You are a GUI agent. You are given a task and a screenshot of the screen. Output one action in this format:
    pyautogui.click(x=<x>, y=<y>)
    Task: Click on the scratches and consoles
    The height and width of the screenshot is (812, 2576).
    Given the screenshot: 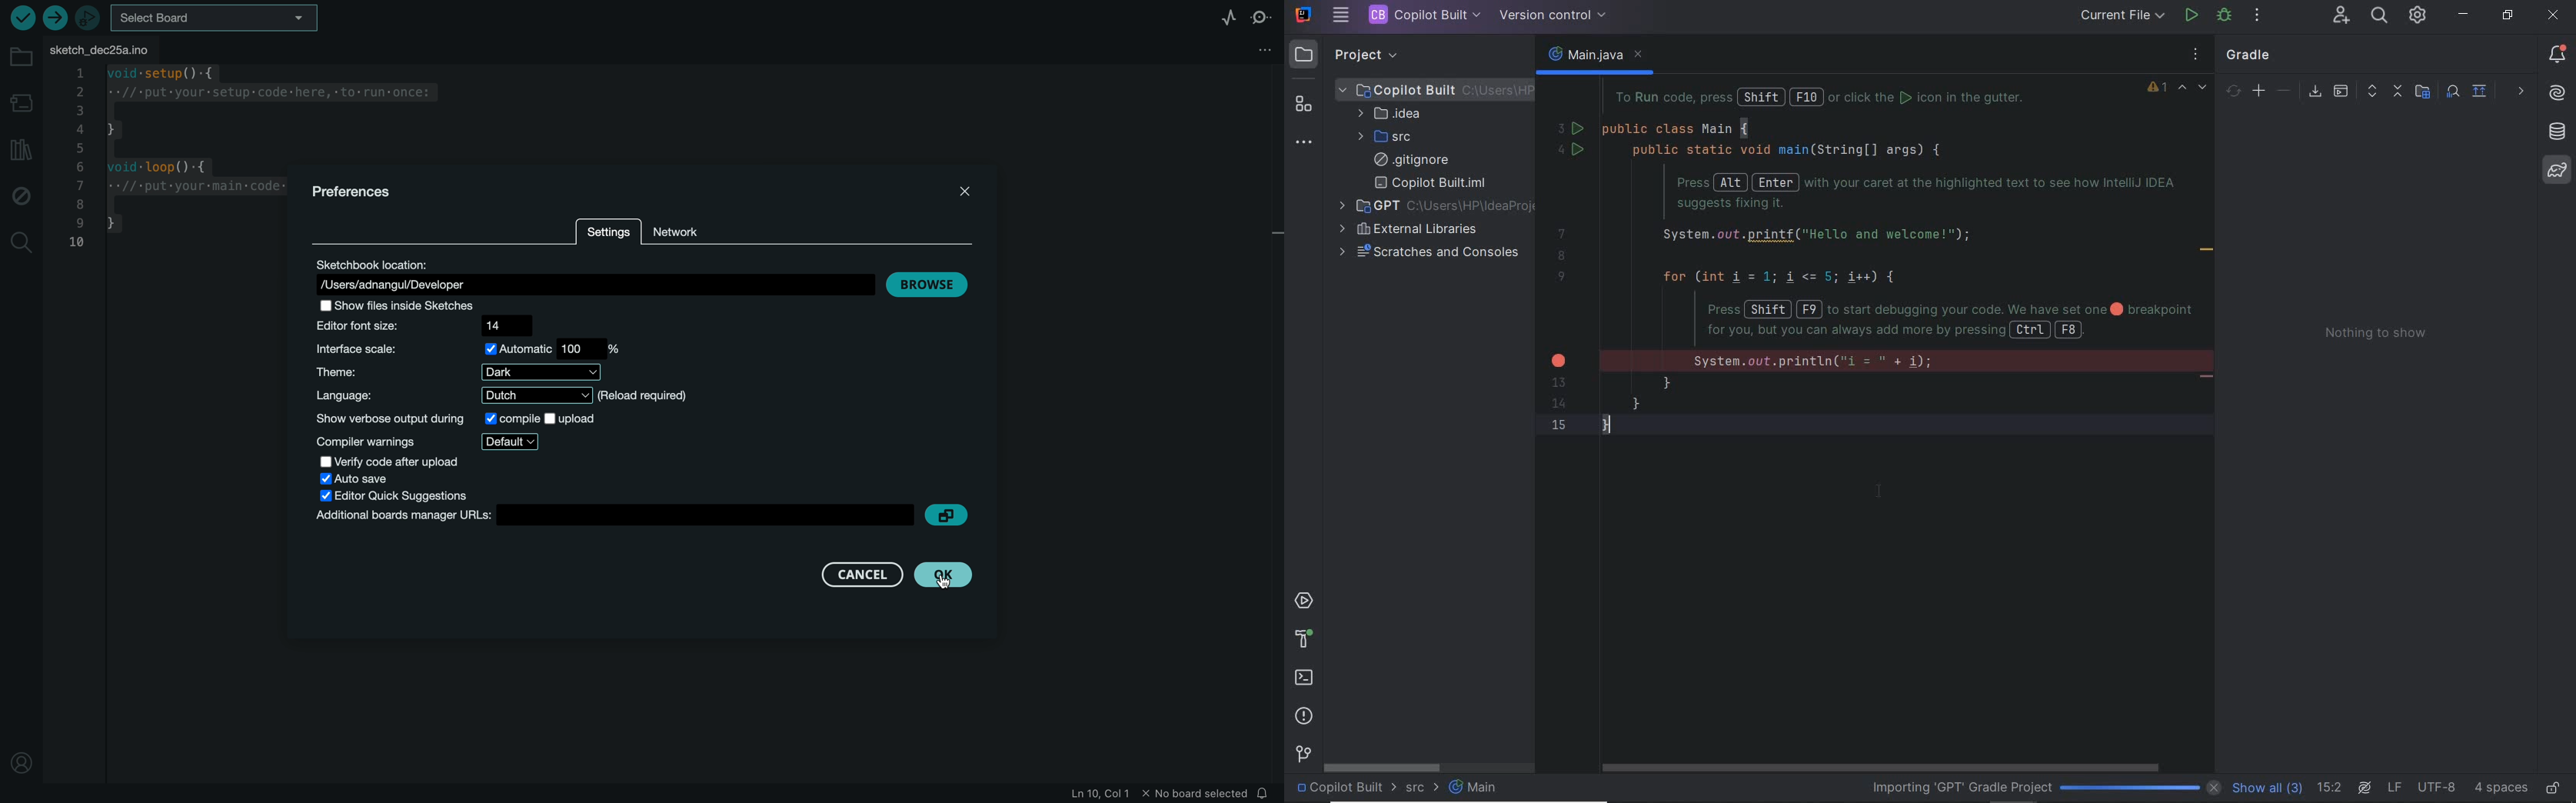 What is the action you would take?
    pyautogui.click(x=1429, y=254)
    